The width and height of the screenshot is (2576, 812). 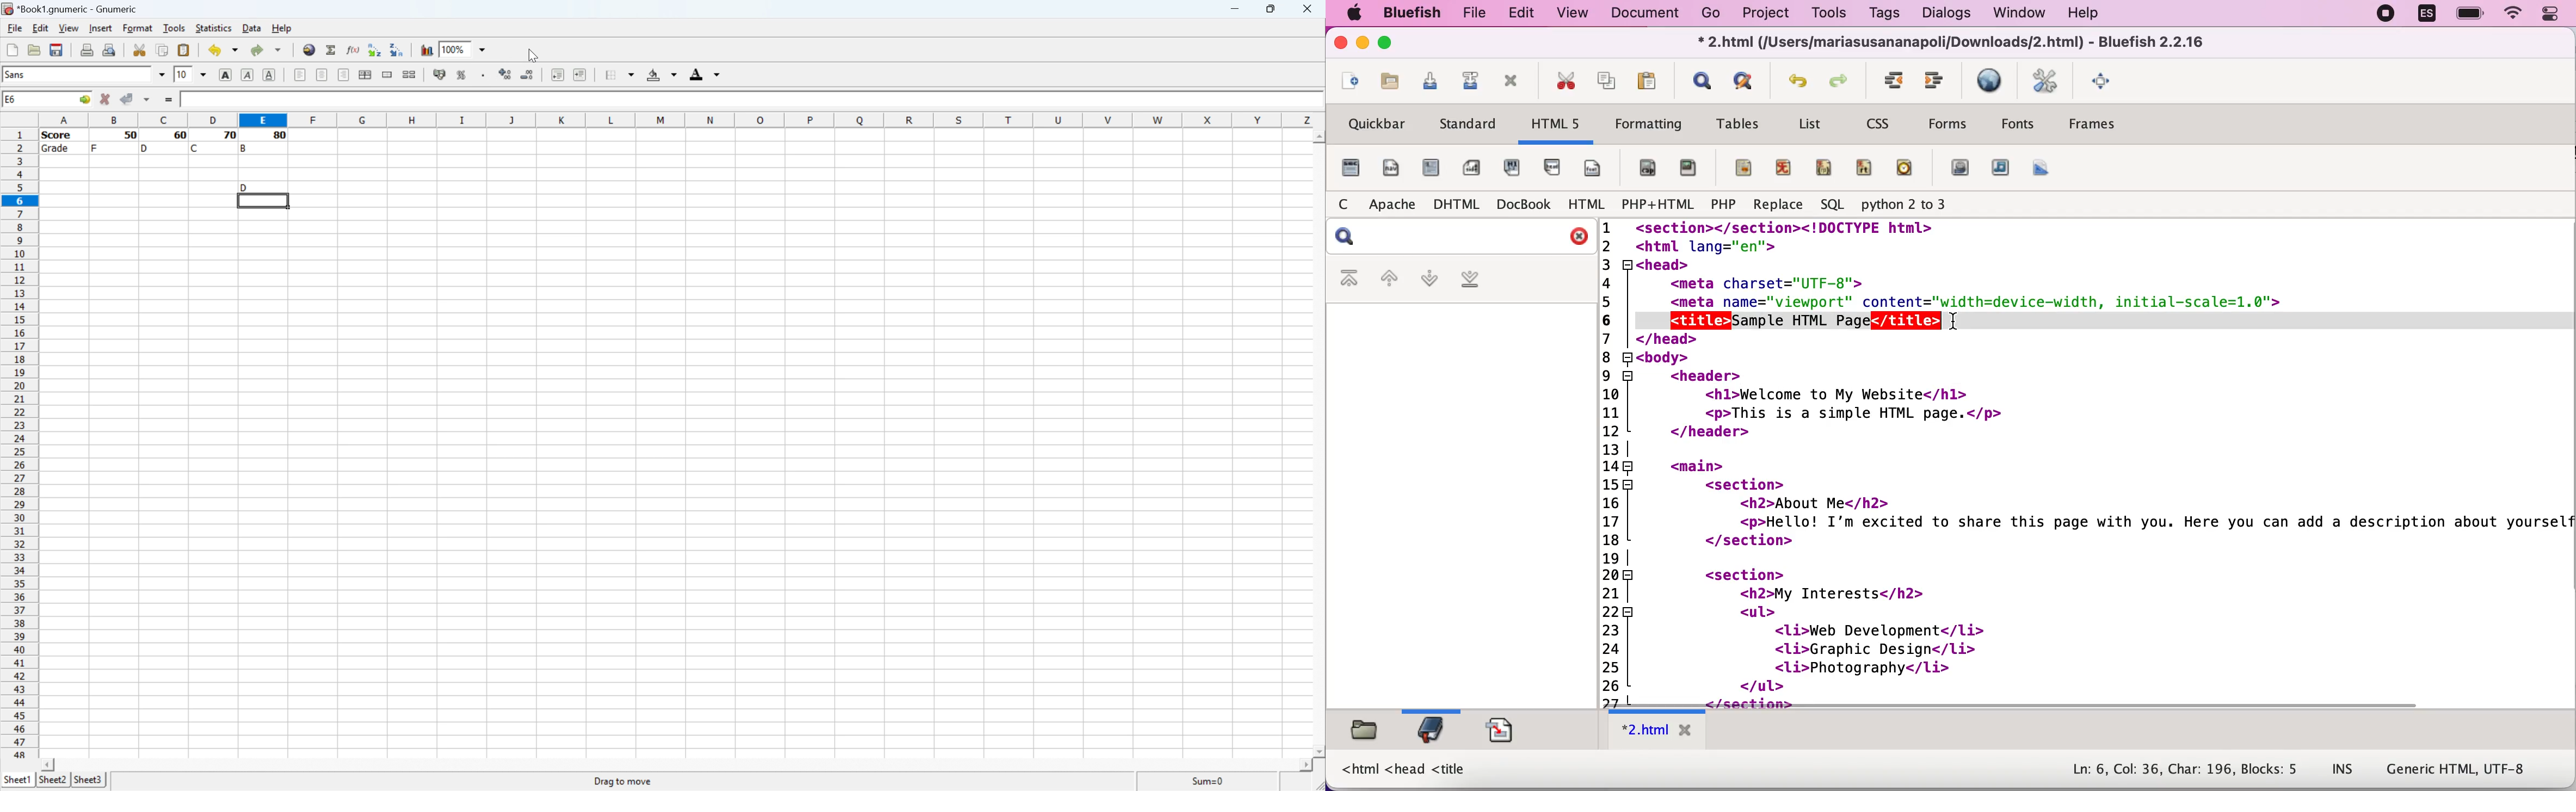 What do you see at coordinates (1952, 124) in the screenshot?
I see `forms` at bounding box center [1952, 124].